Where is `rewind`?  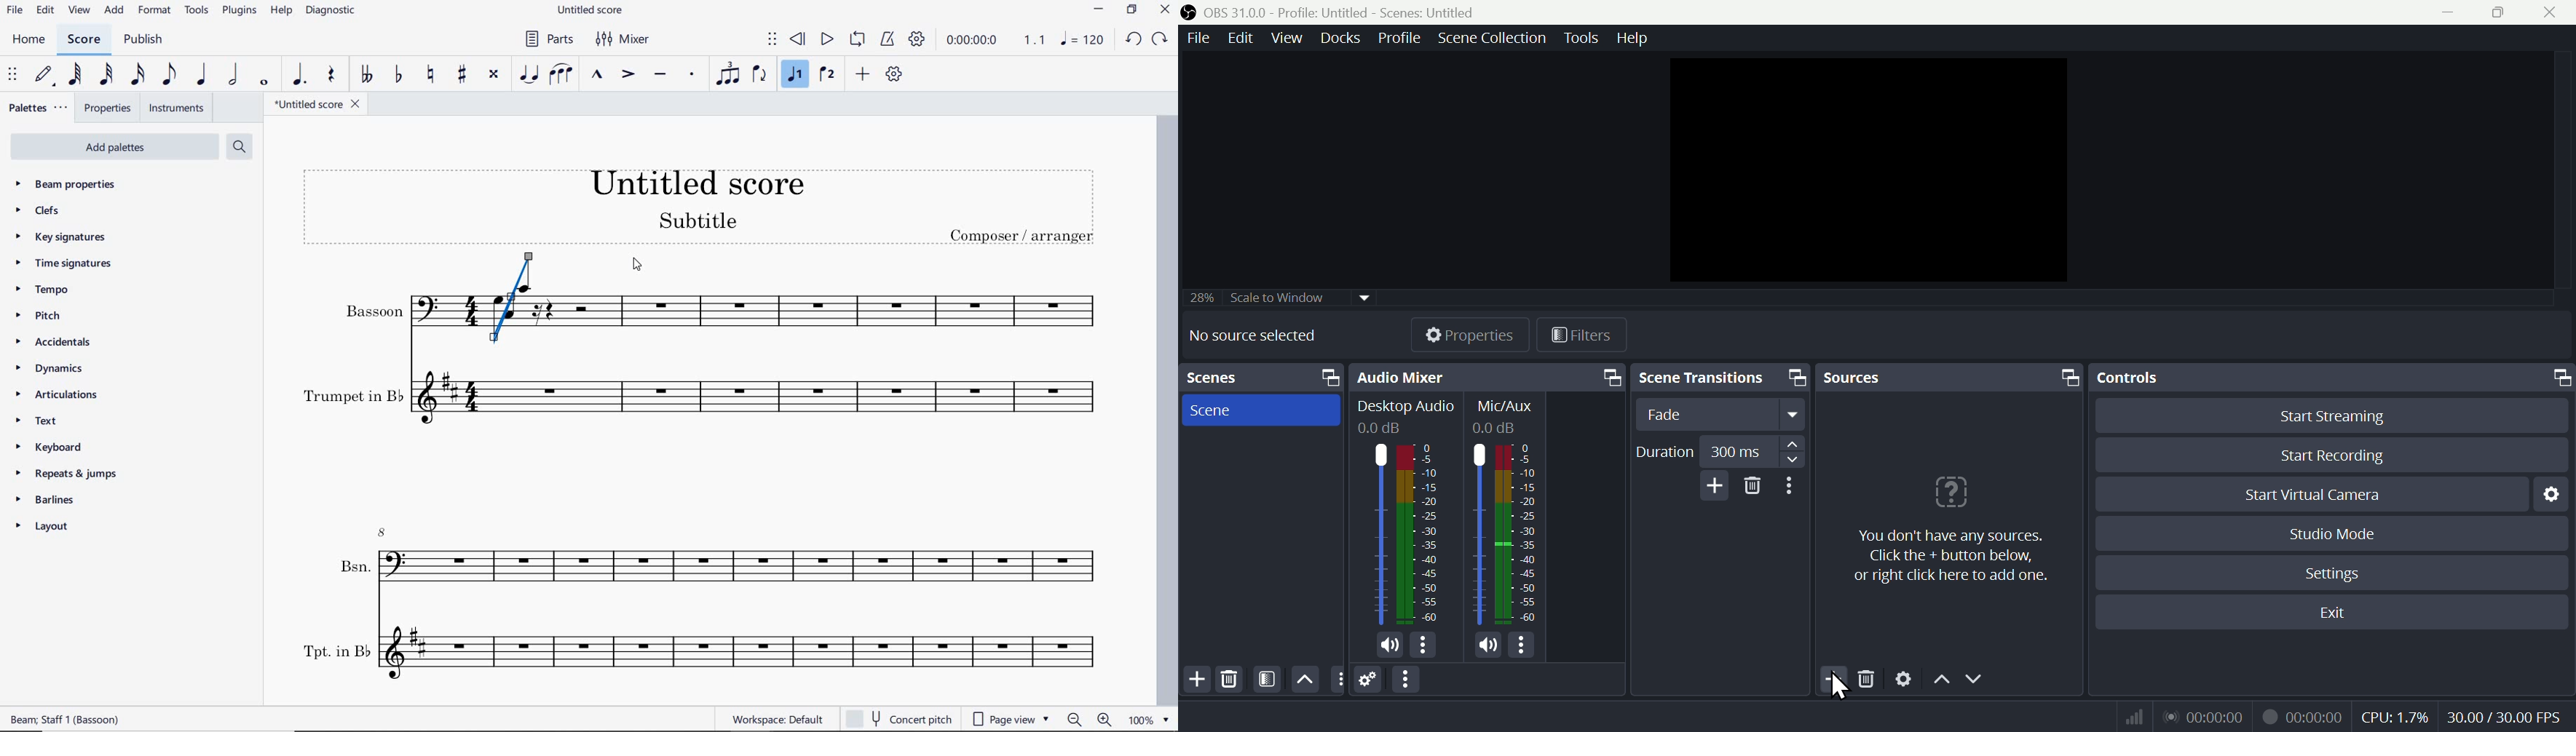
rewind is located at coordinates (798, 40).